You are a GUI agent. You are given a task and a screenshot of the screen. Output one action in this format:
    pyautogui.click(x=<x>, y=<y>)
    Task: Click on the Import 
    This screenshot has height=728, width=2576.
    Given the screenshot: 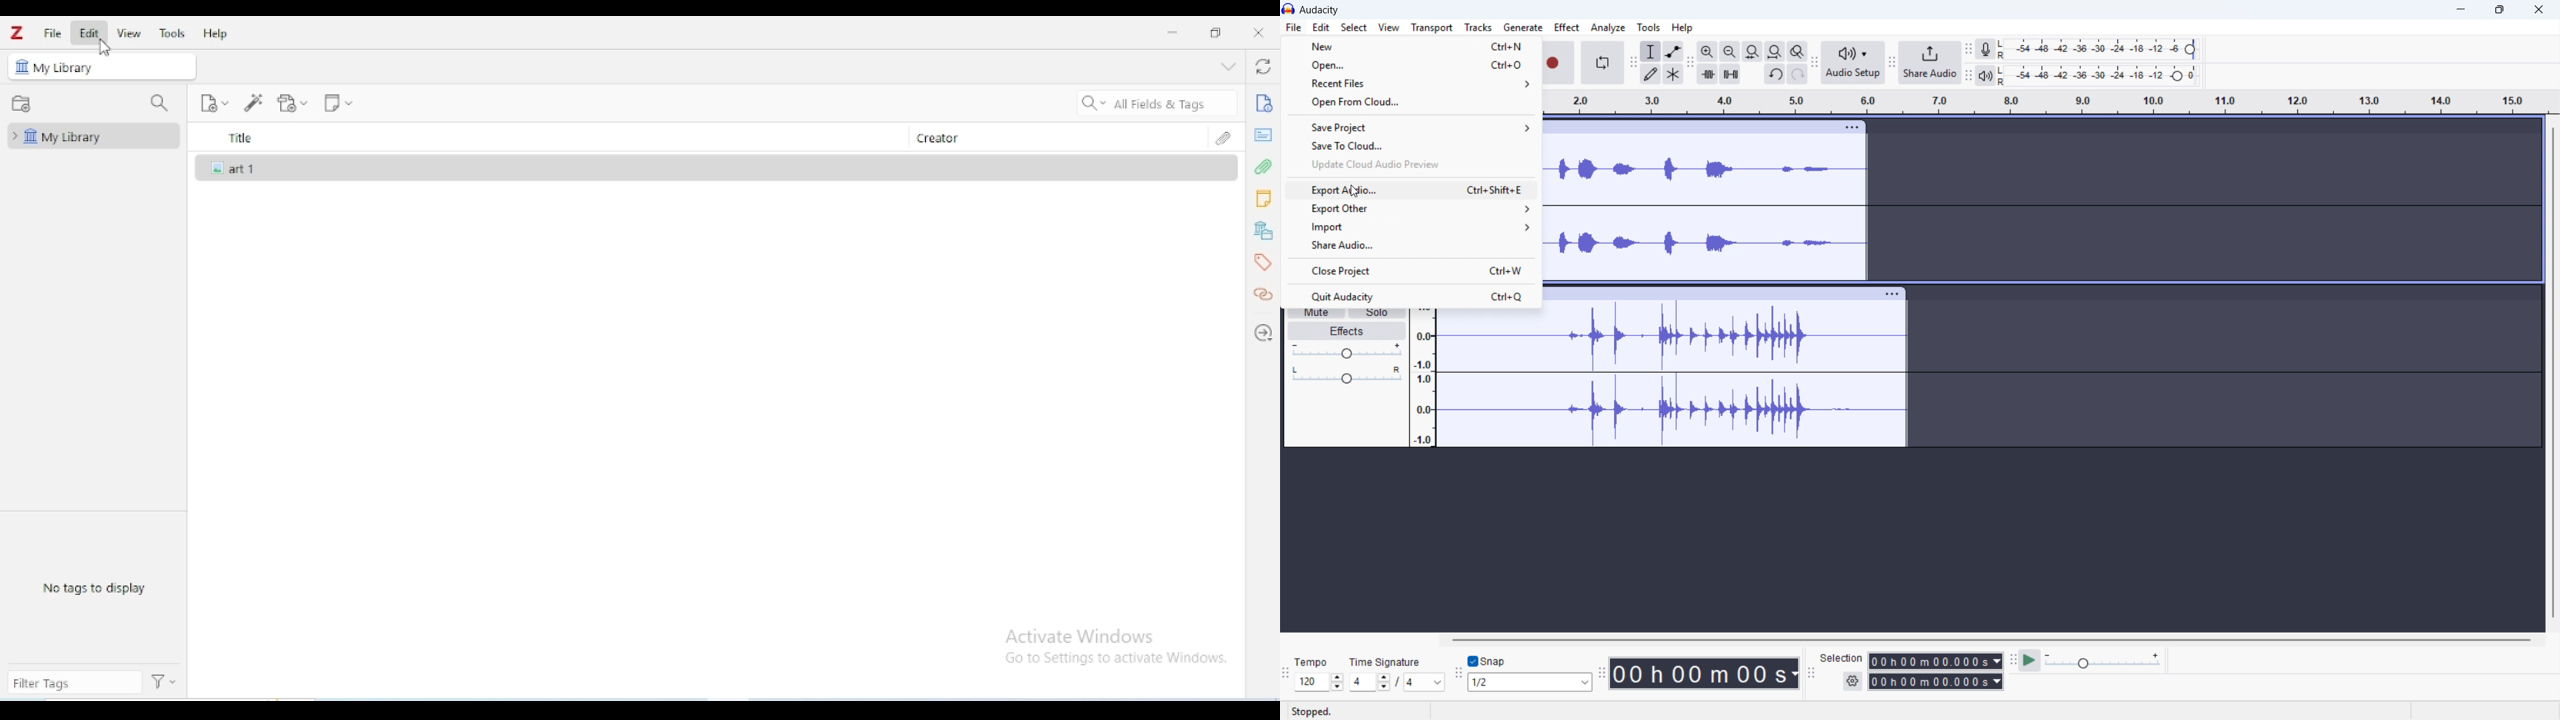 What is the action you would take?
    pyautogui.click(x=1411, y=226)
    